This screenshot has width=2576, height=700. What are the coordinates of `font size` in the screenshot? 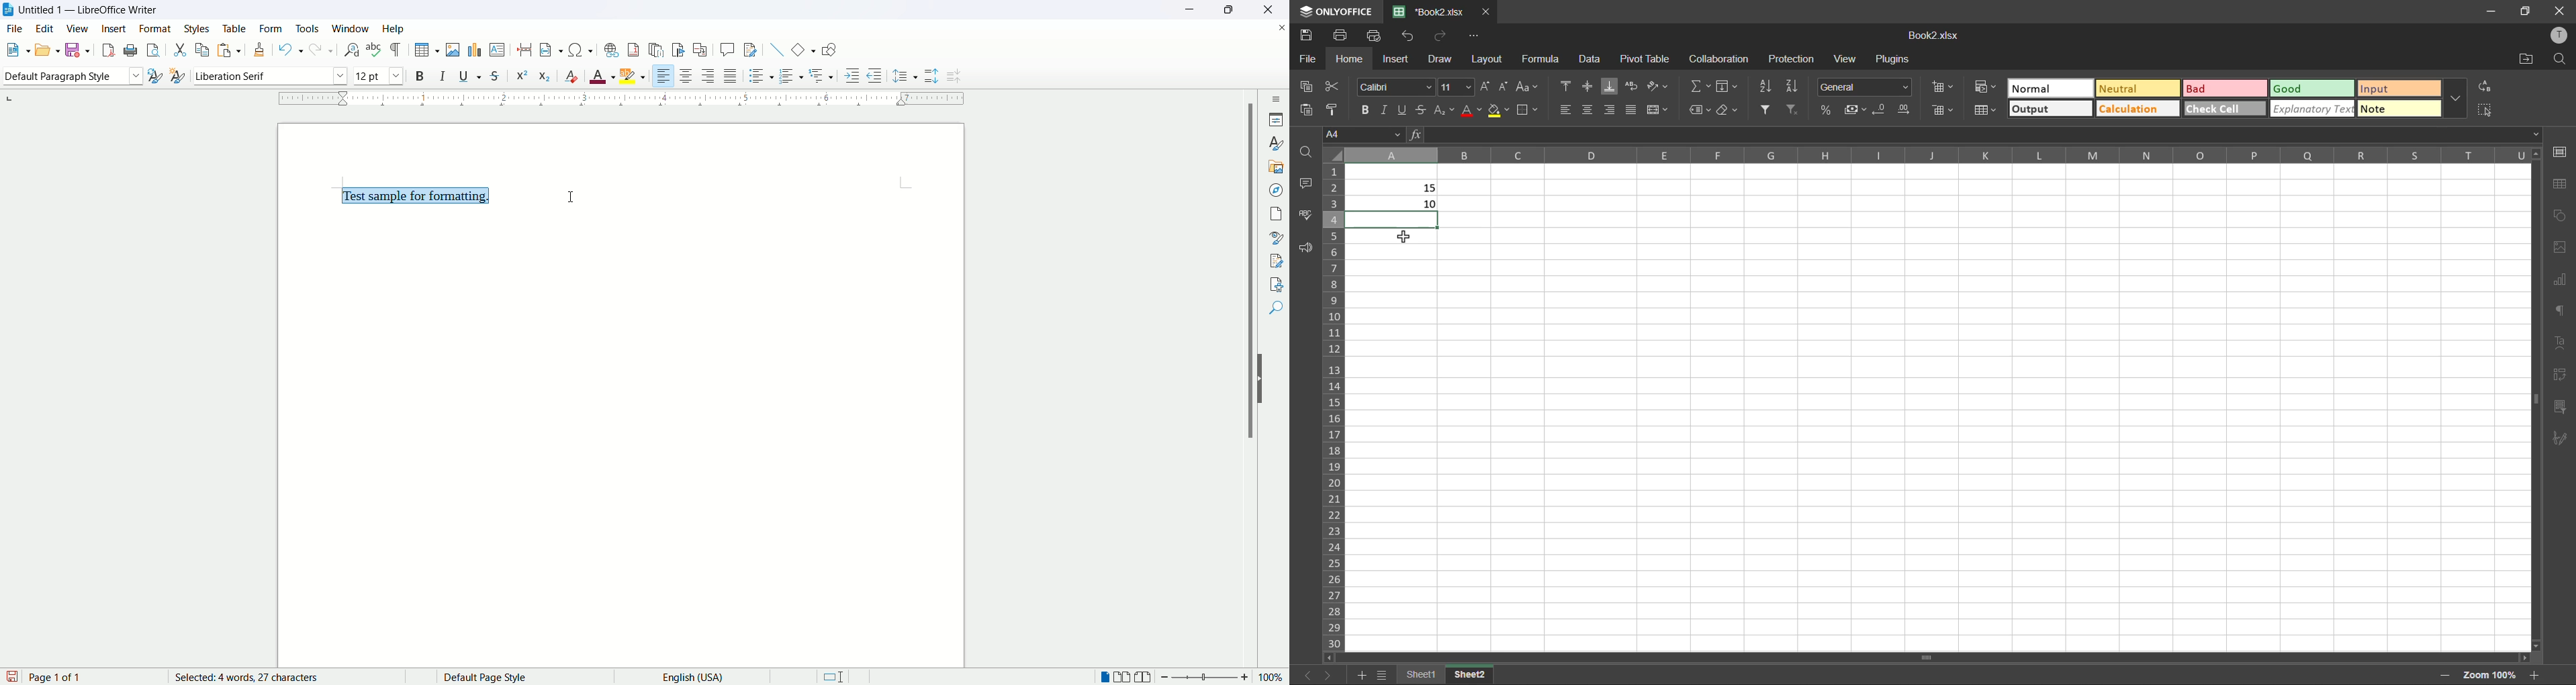 It's located at (379, 77).